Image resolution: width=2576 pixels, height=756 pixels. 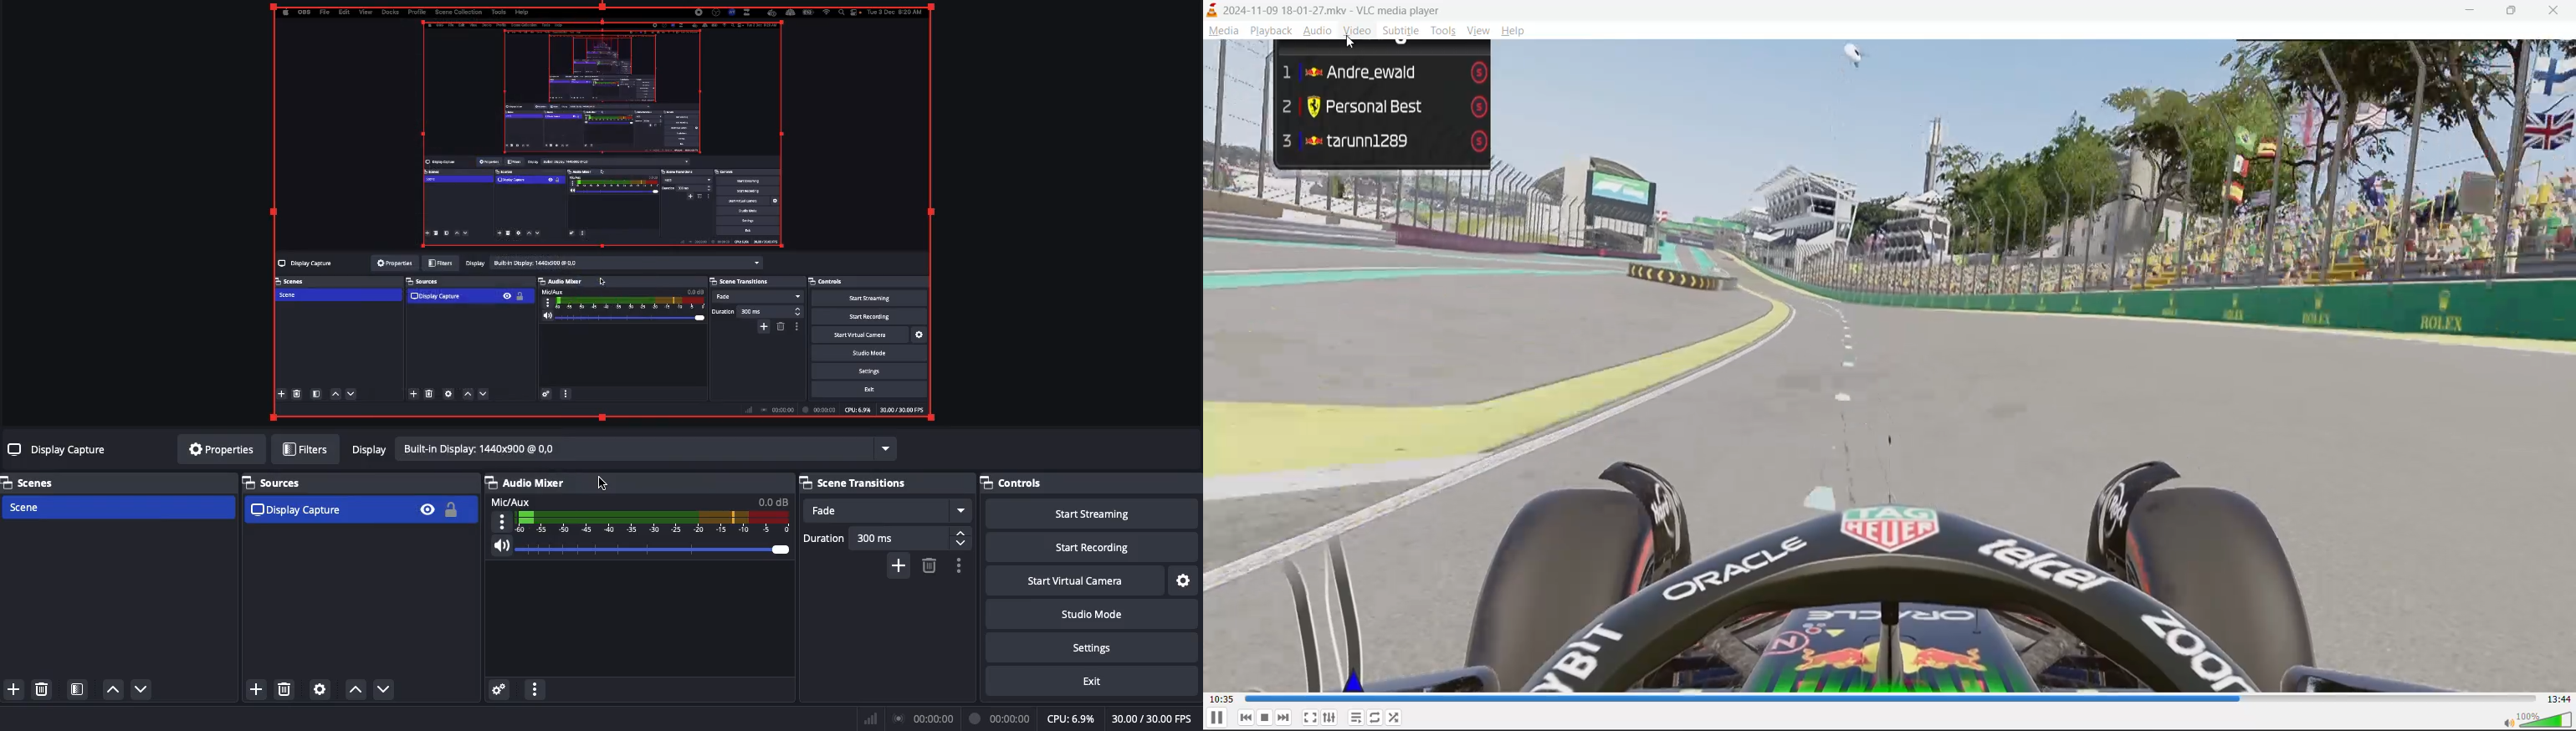 I want to click on view, so click(x=1478, y=30).